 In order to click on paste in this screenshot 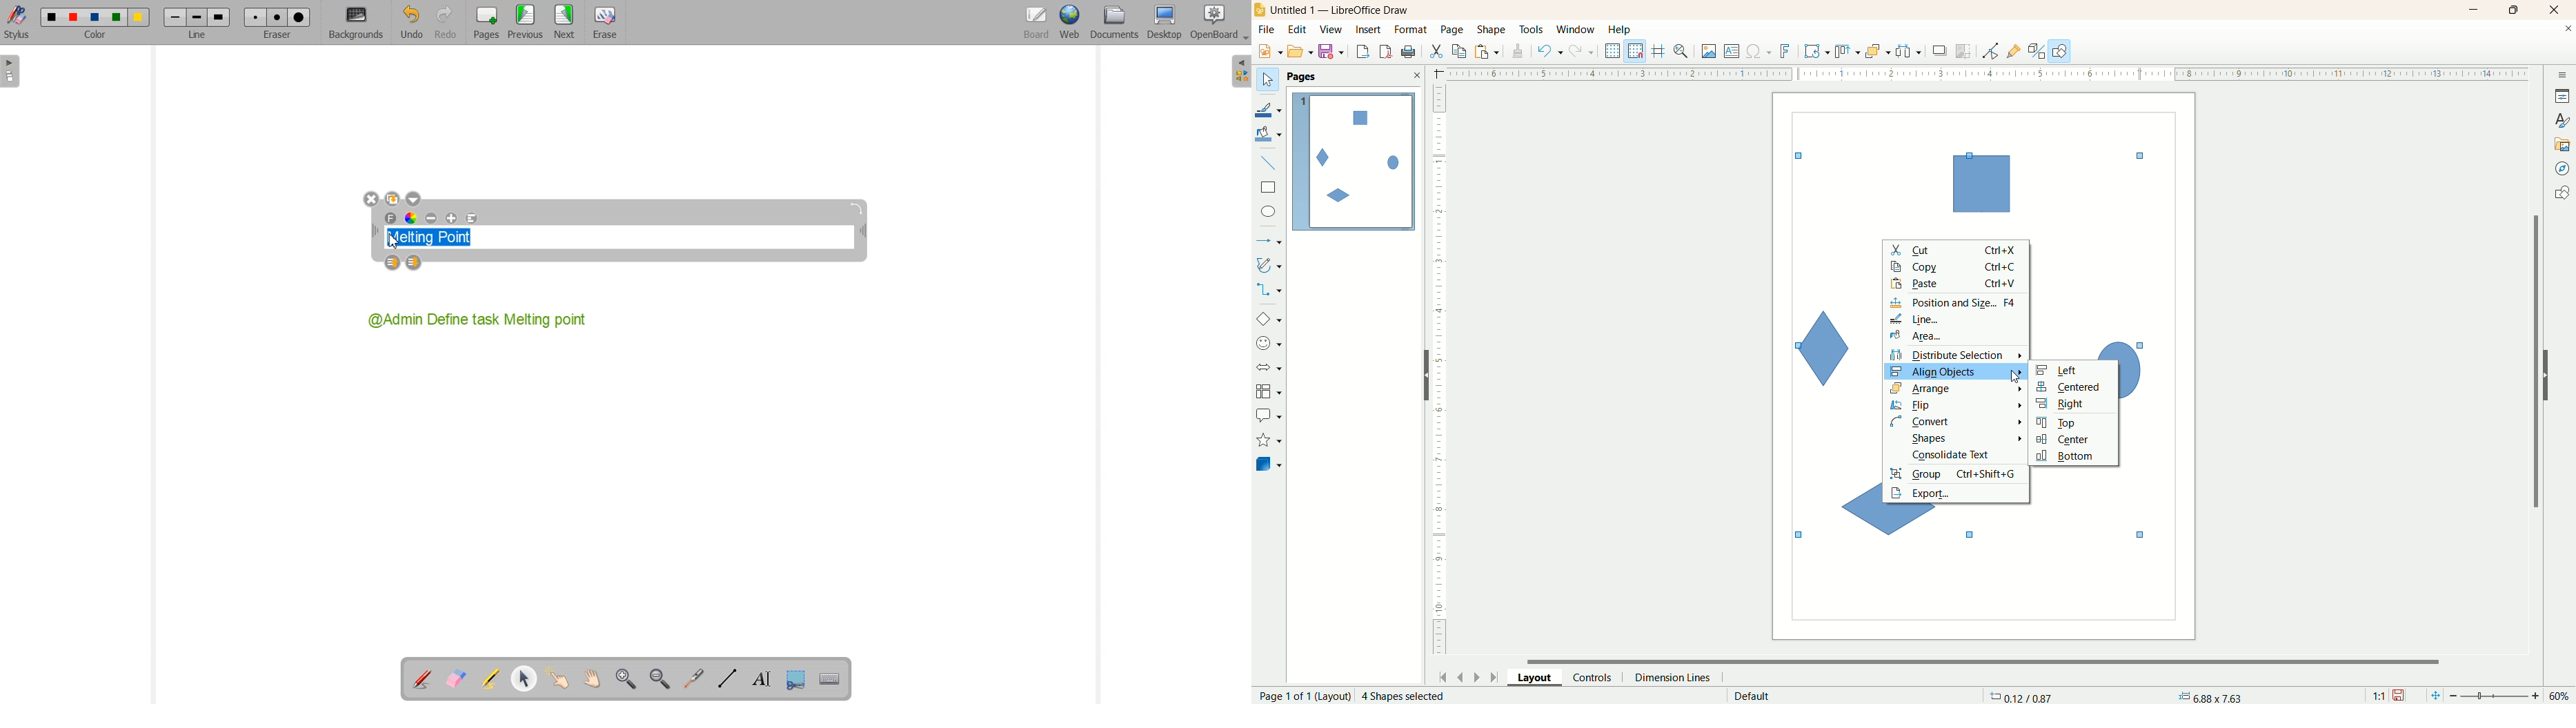, I will do `click(1489, 50)`.